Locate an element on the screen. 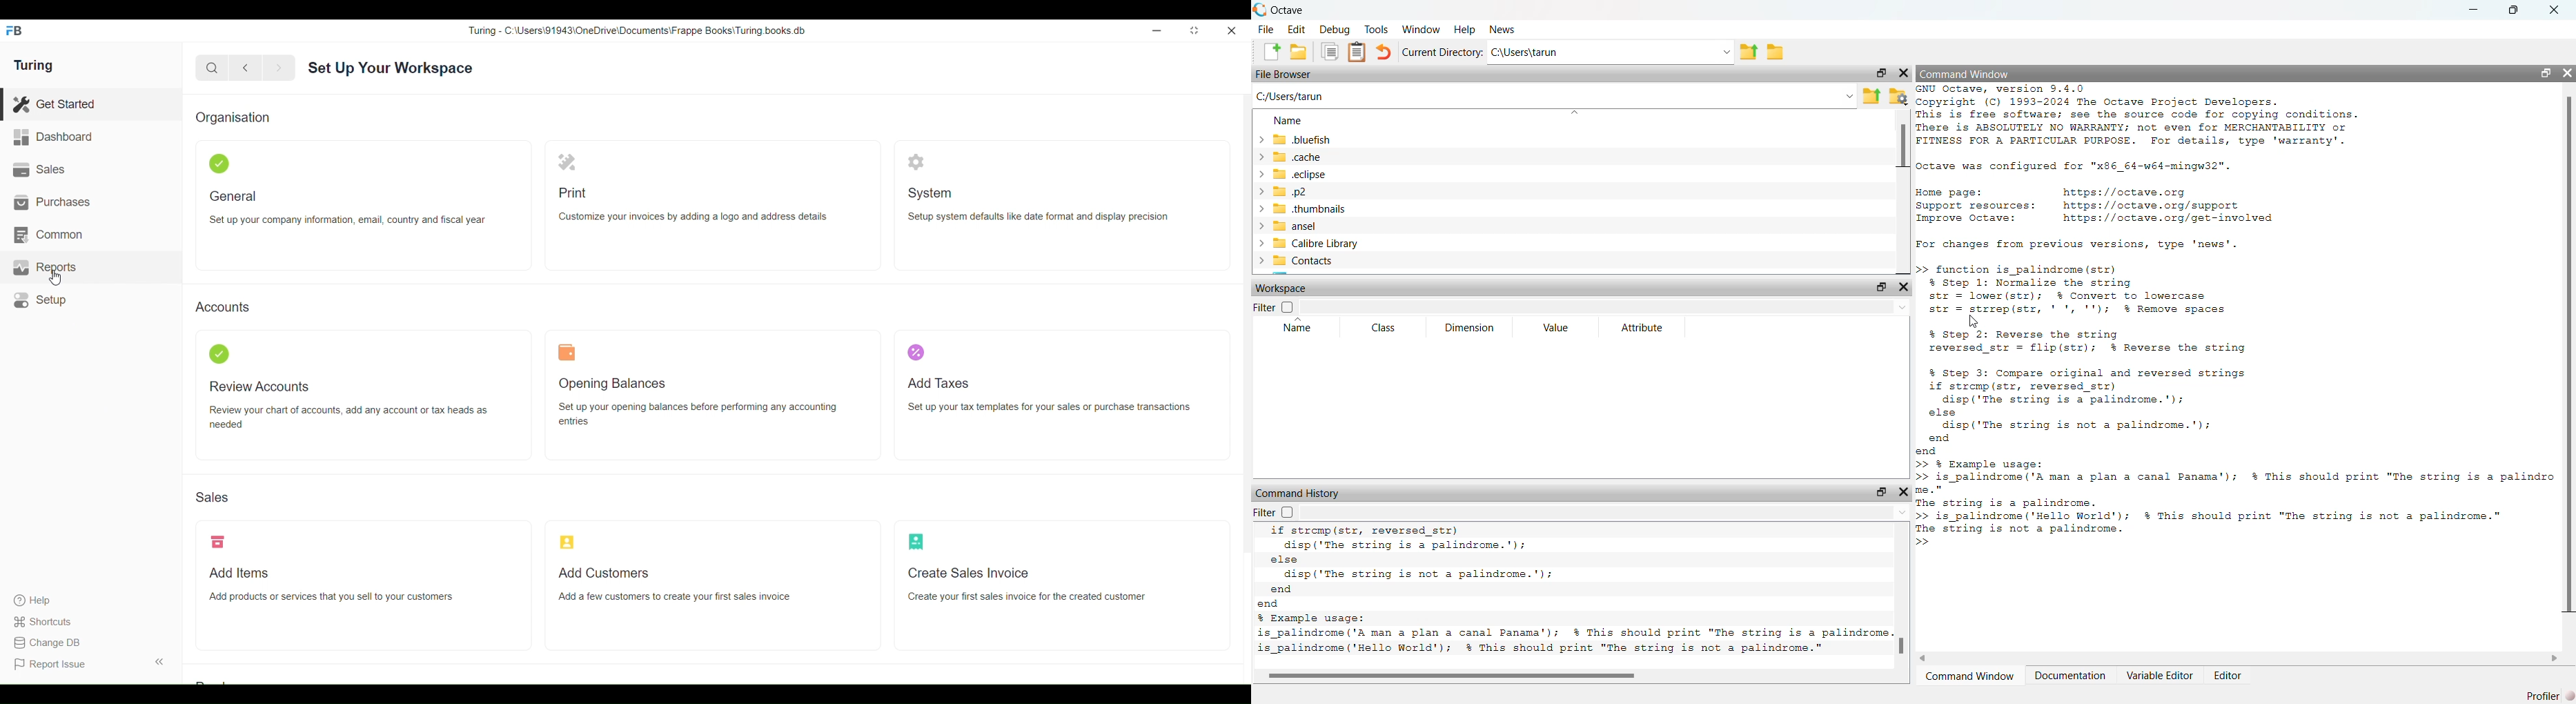  Setup is located at coordinates (90, 301).